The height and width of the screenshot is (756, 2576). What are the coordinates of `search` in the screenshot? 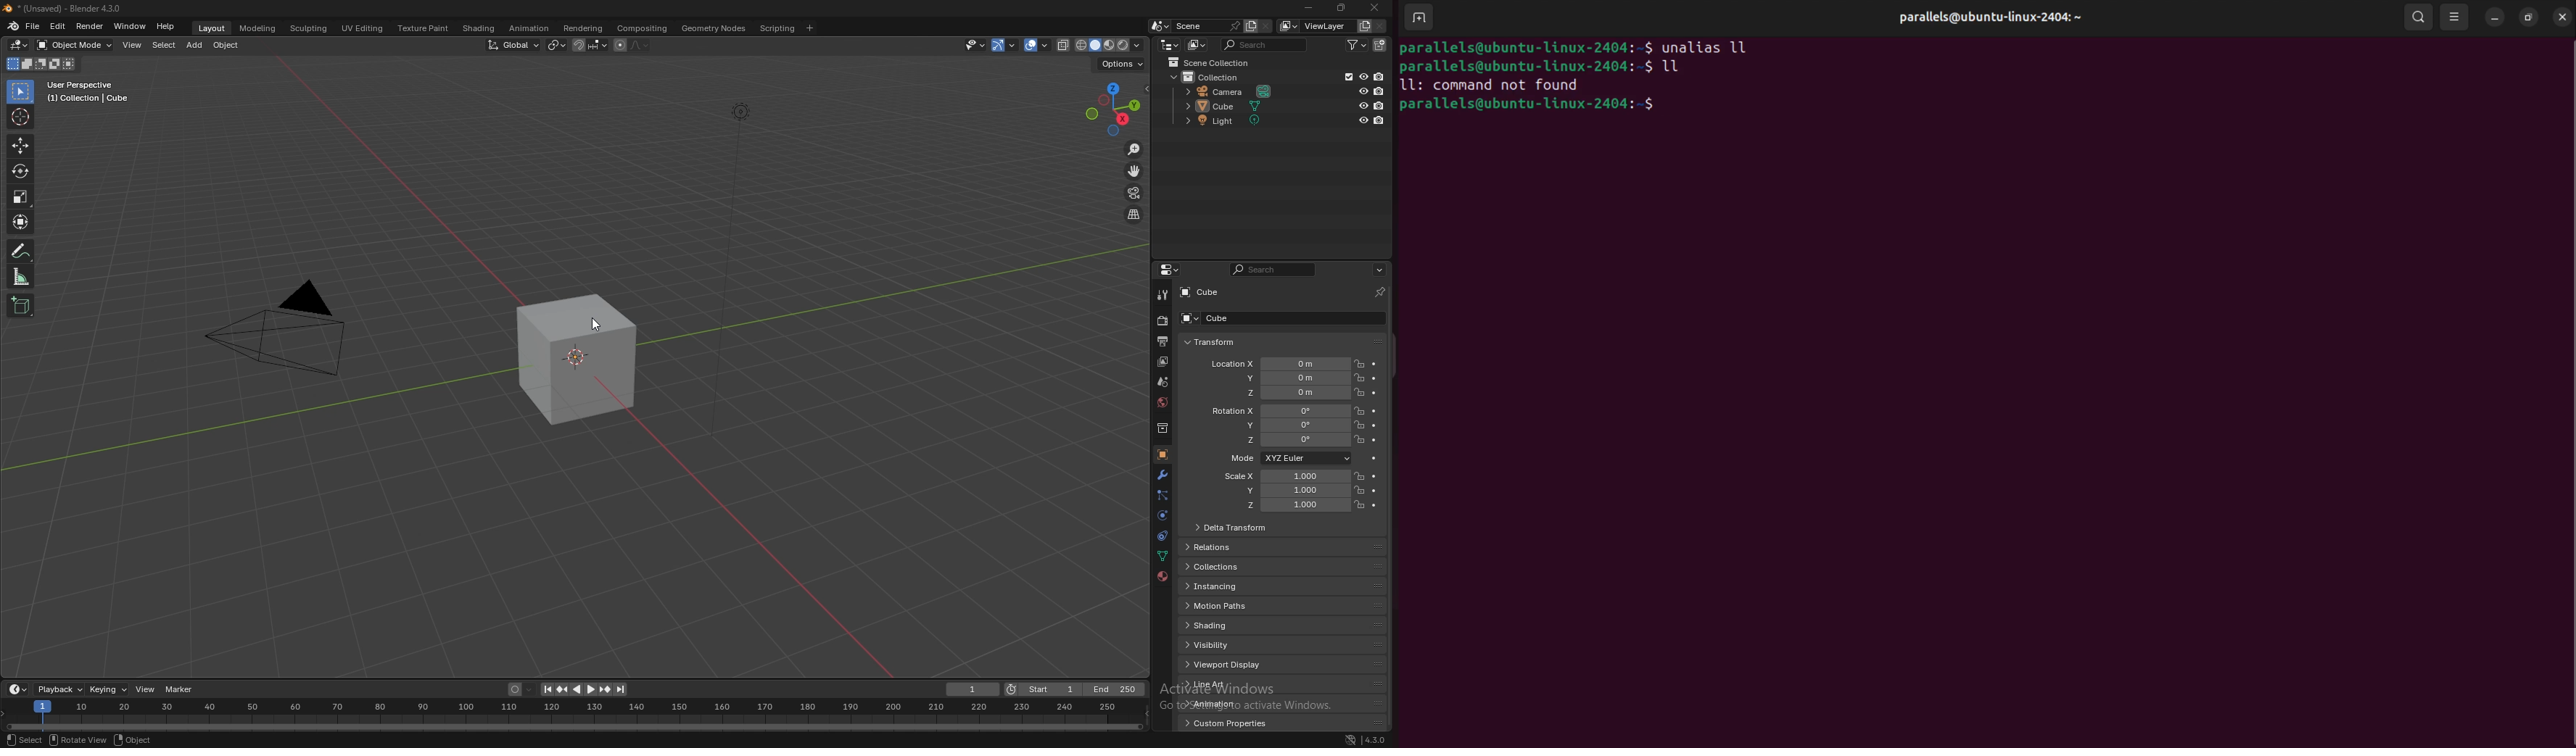 It's located at (1272, 270).